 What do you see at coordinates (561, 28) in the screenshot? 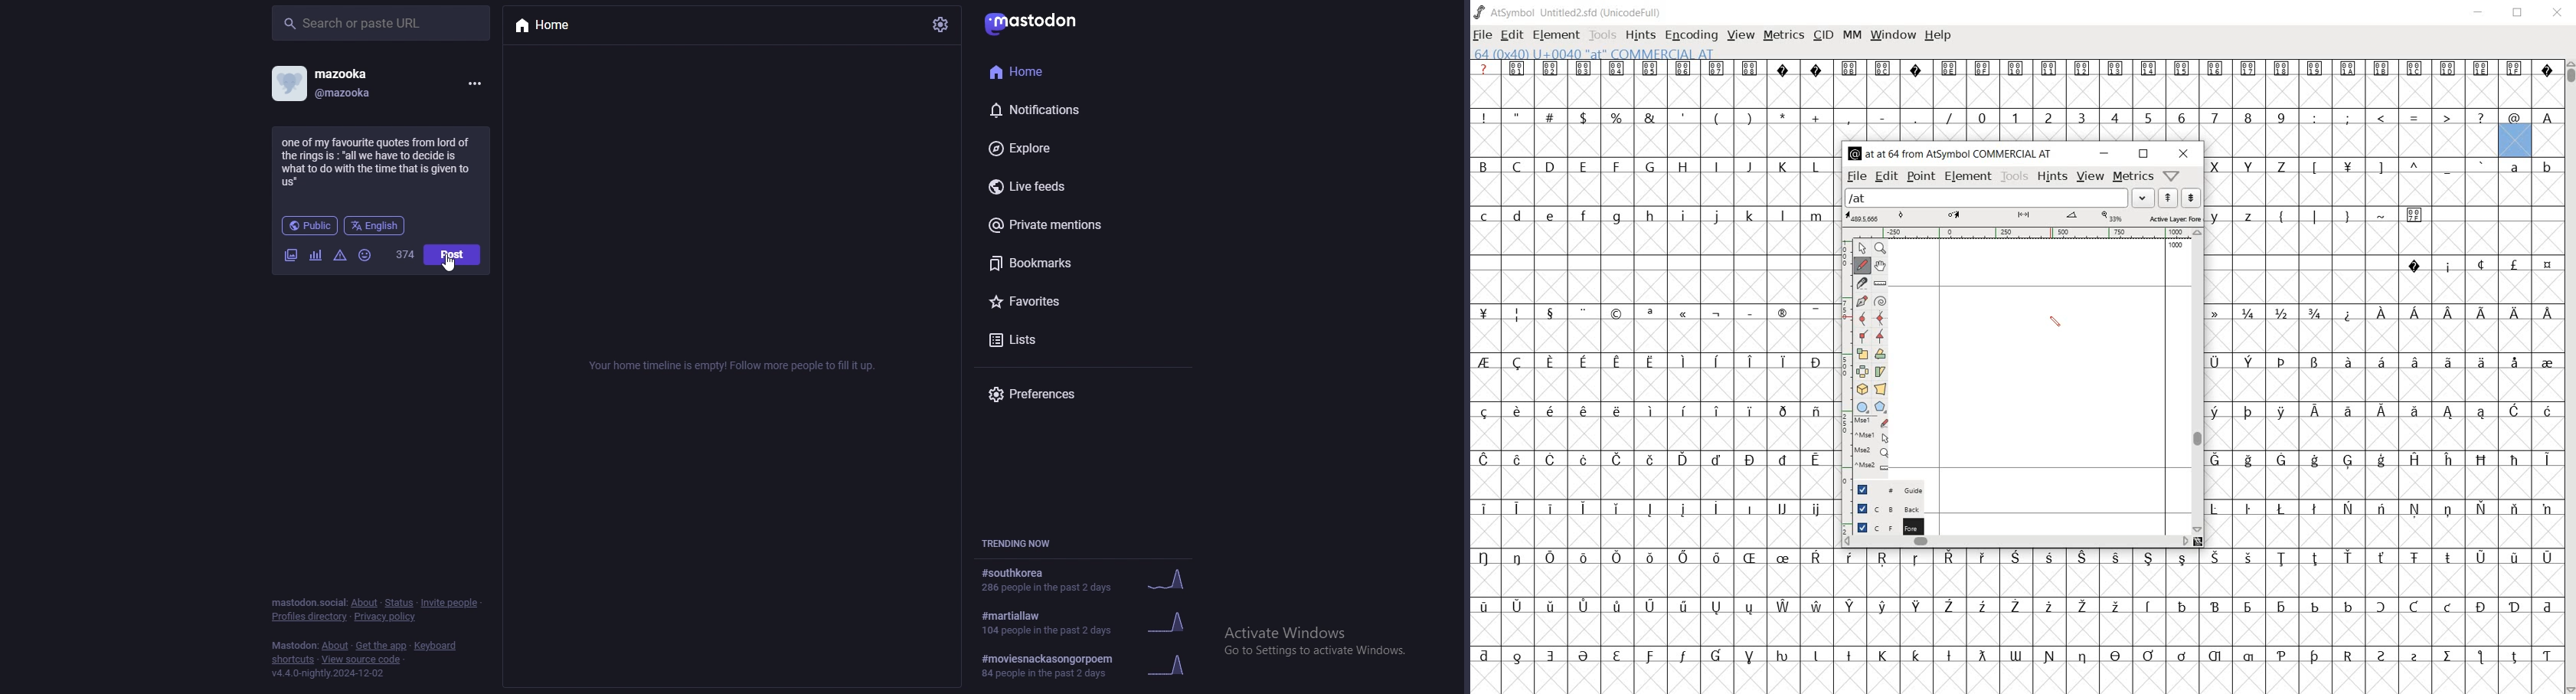
I see `home` at bounding box center [561, 28].